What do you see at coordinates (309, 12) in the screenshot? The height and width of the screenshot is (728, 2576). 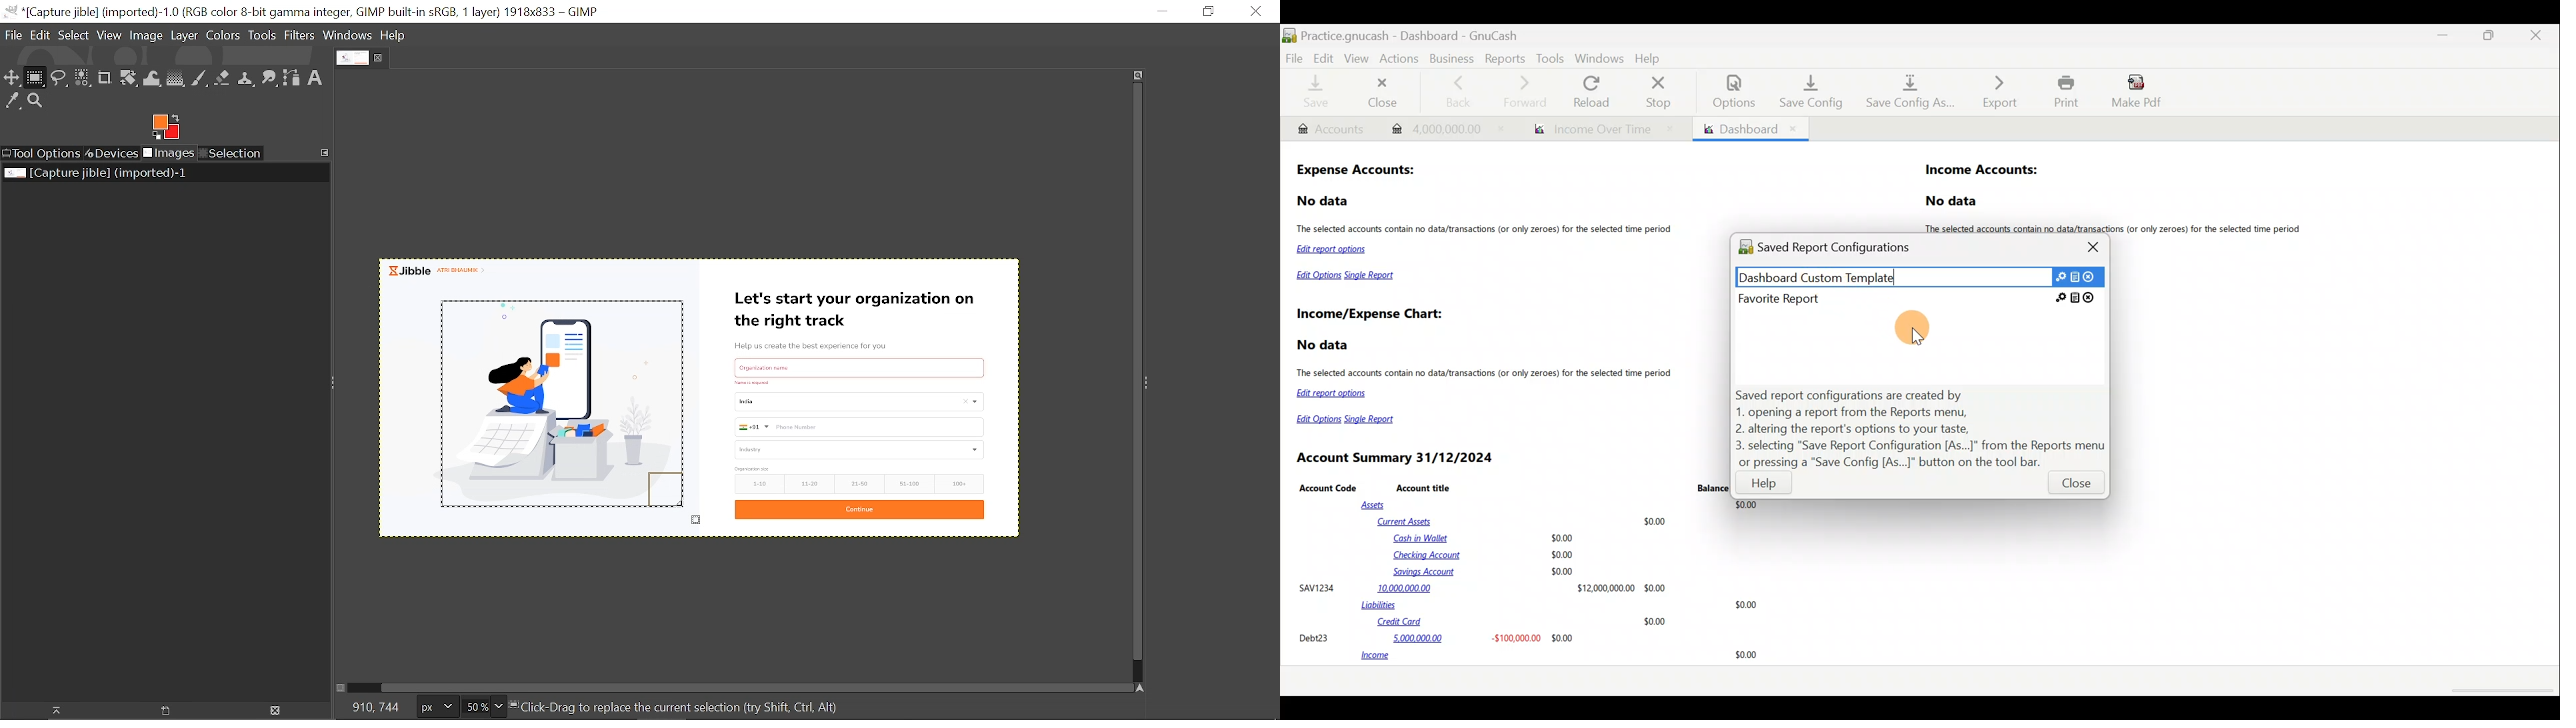 I see `Current window` at bounding box center [309, 12].